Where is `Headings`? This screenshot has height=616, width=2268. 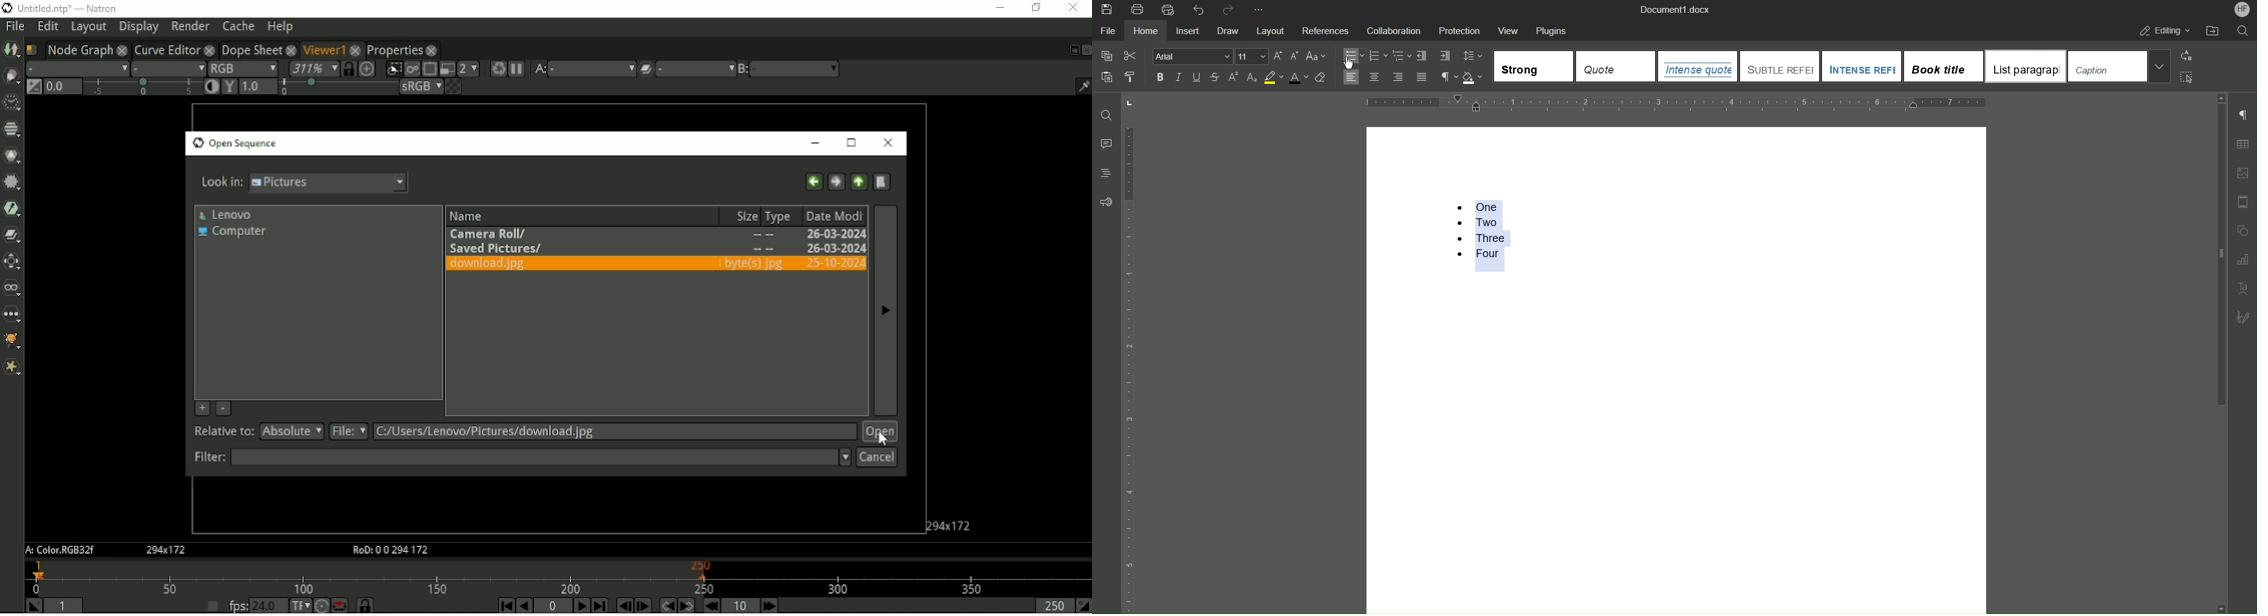 Headings is located at coordinates (1105, 173).